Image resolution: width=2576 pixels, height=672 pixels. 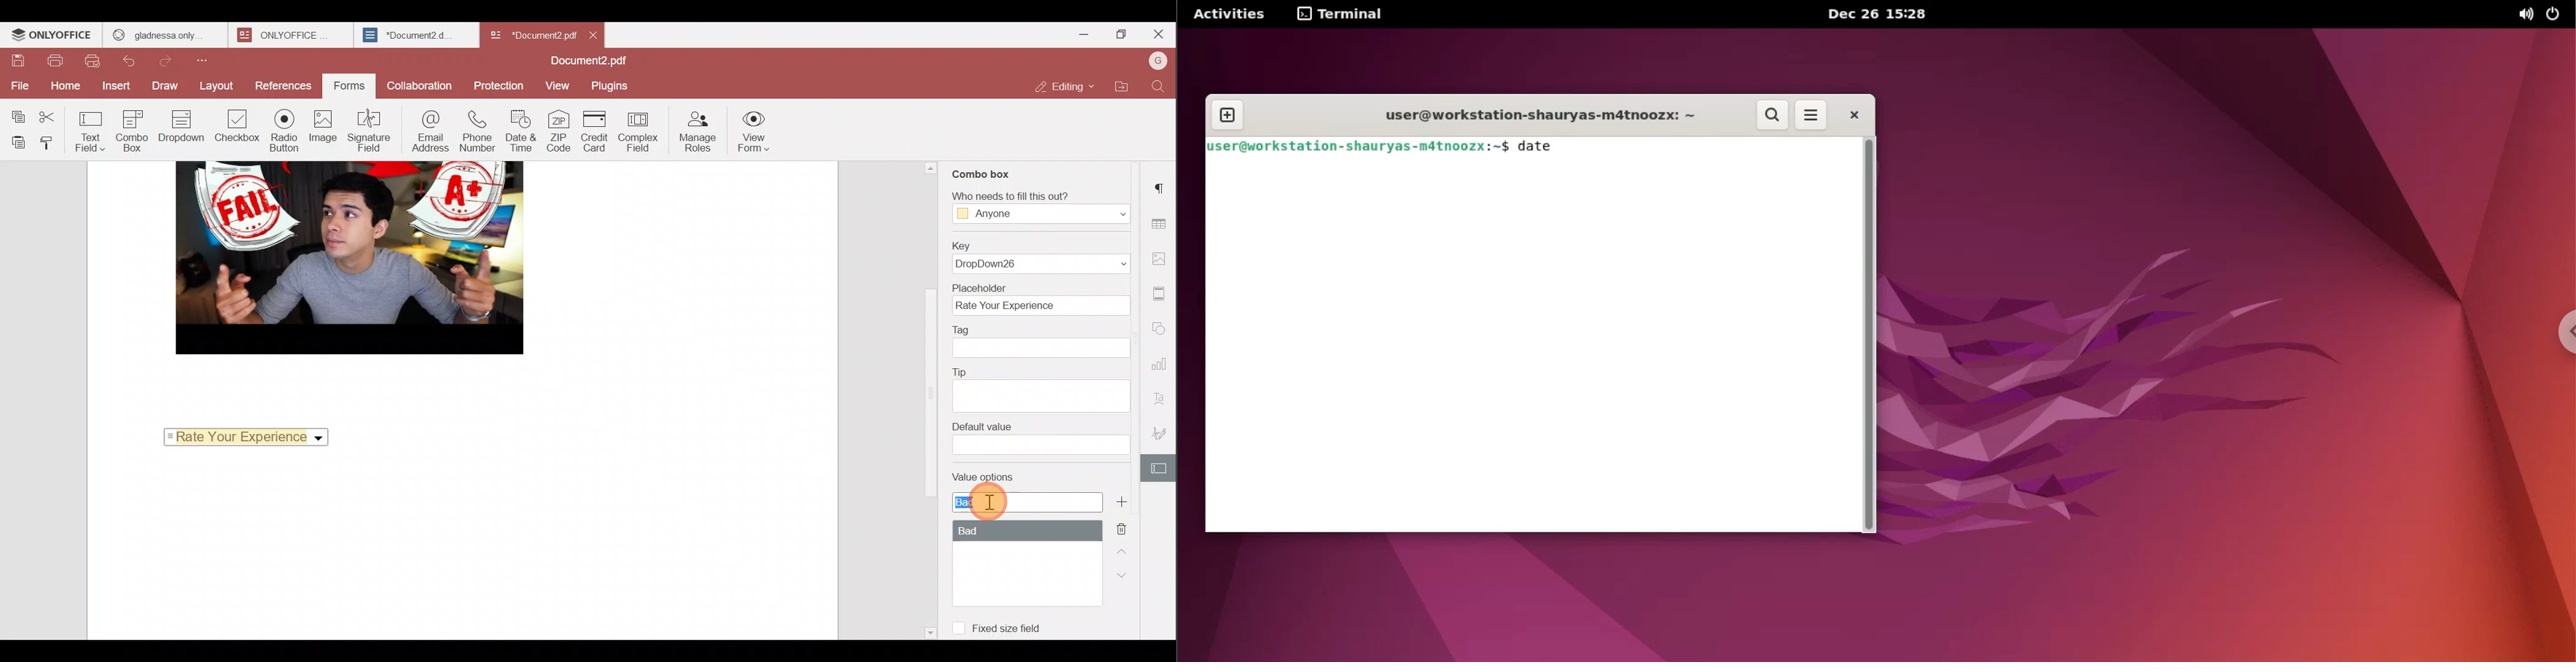 I want to click on ZIP code, so click(x=560, y=132).